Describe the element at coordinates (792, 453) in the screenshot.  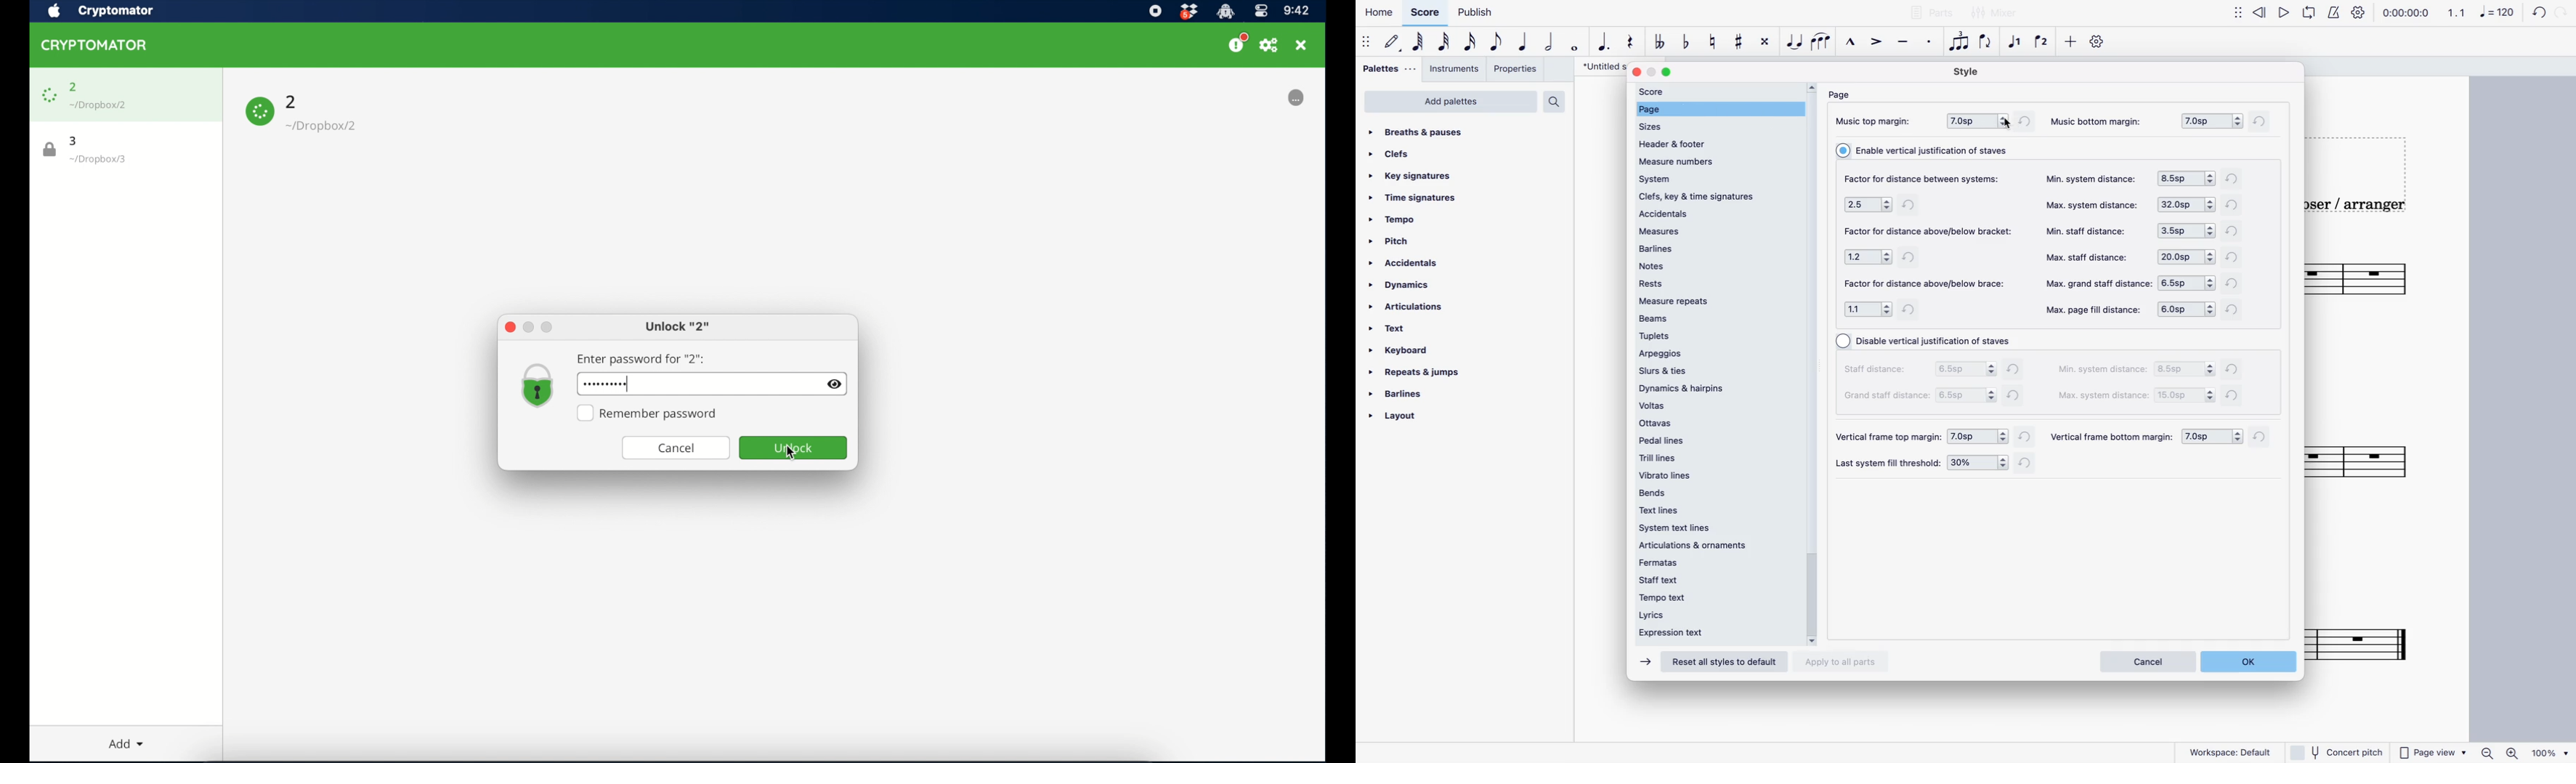
I see `cursor` at that location.